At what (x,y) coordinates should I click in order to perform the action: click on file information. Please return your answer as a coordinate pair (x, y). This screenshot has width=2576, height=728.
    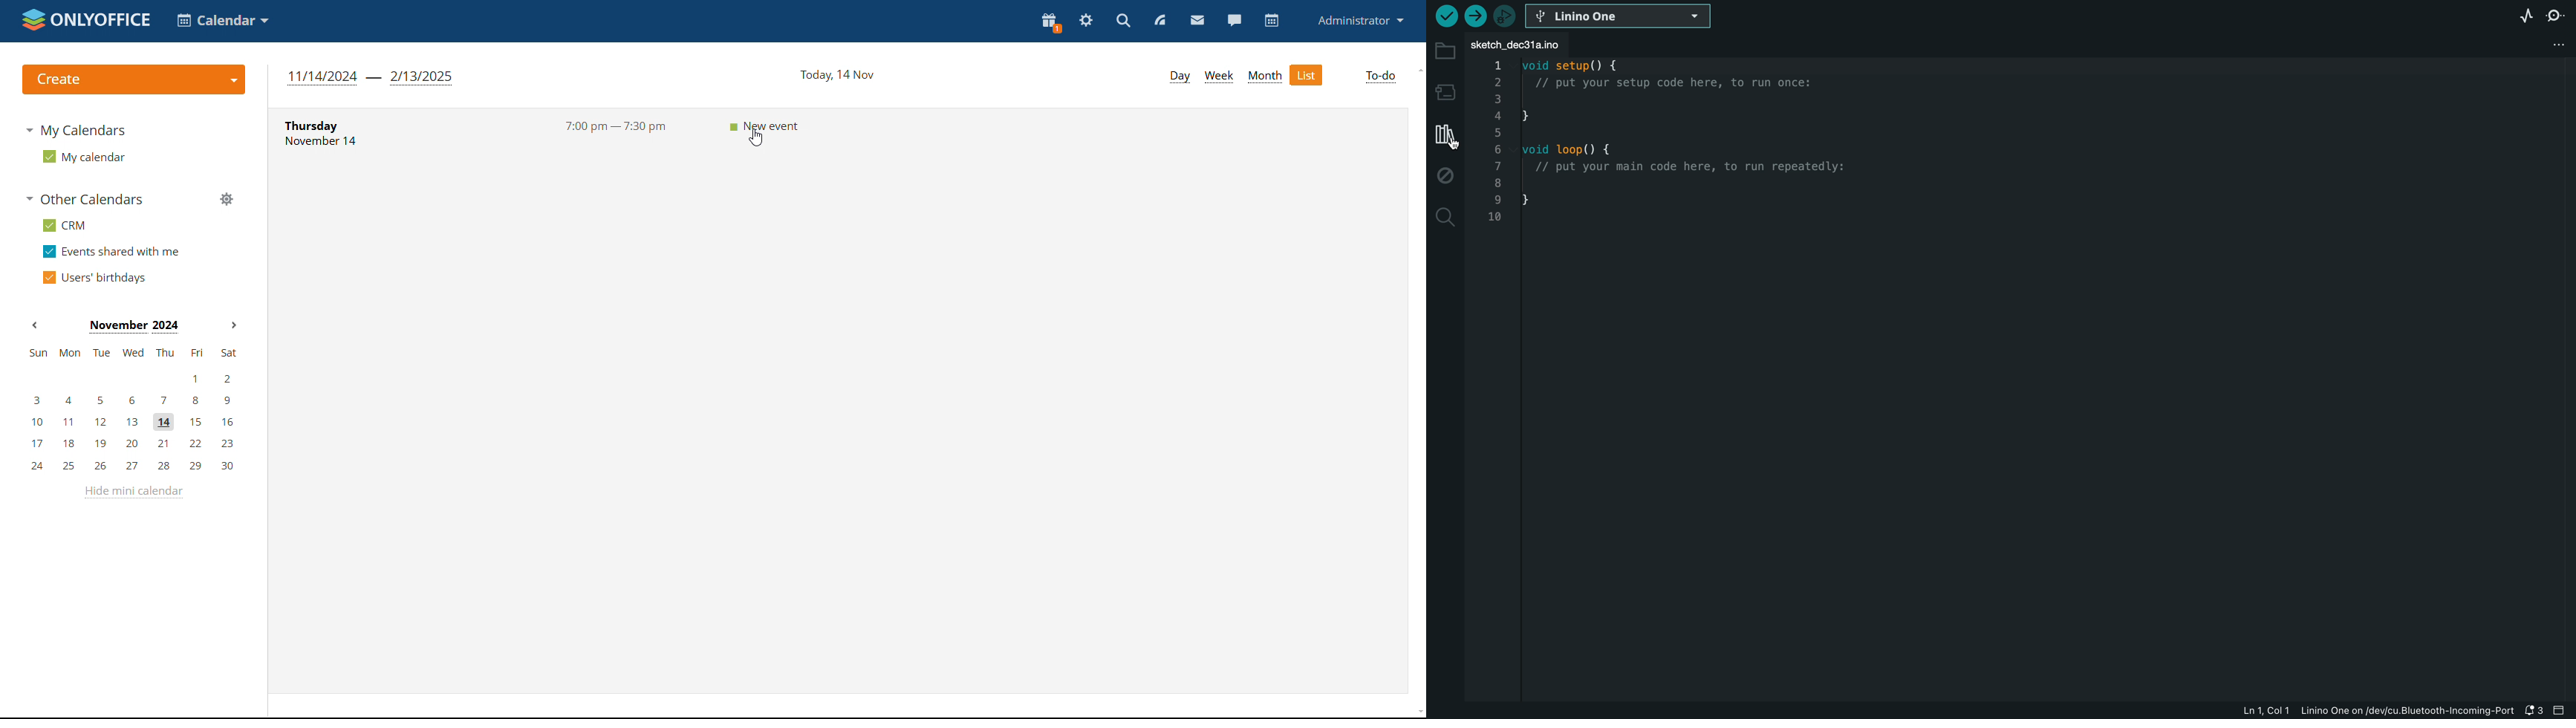
    Looking at the image, I should click on (2377, 711).